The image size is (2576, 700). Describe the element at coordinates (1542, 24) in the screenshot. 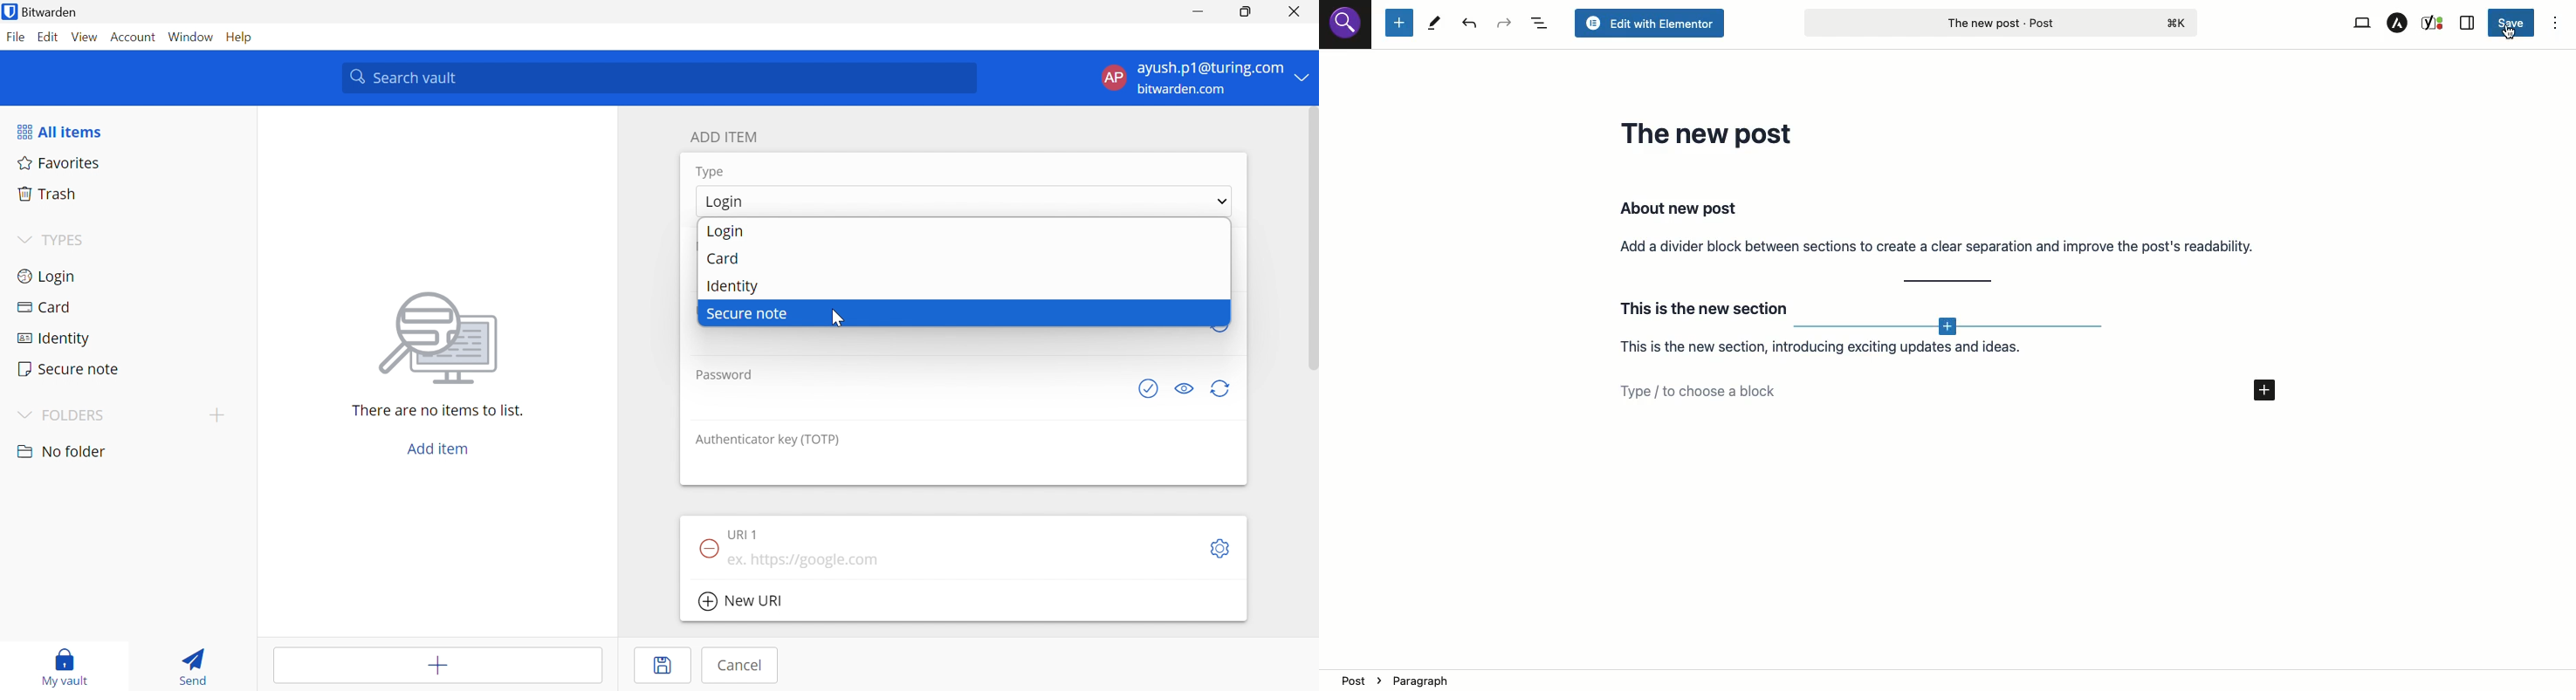

I see `Document overview` at that location.